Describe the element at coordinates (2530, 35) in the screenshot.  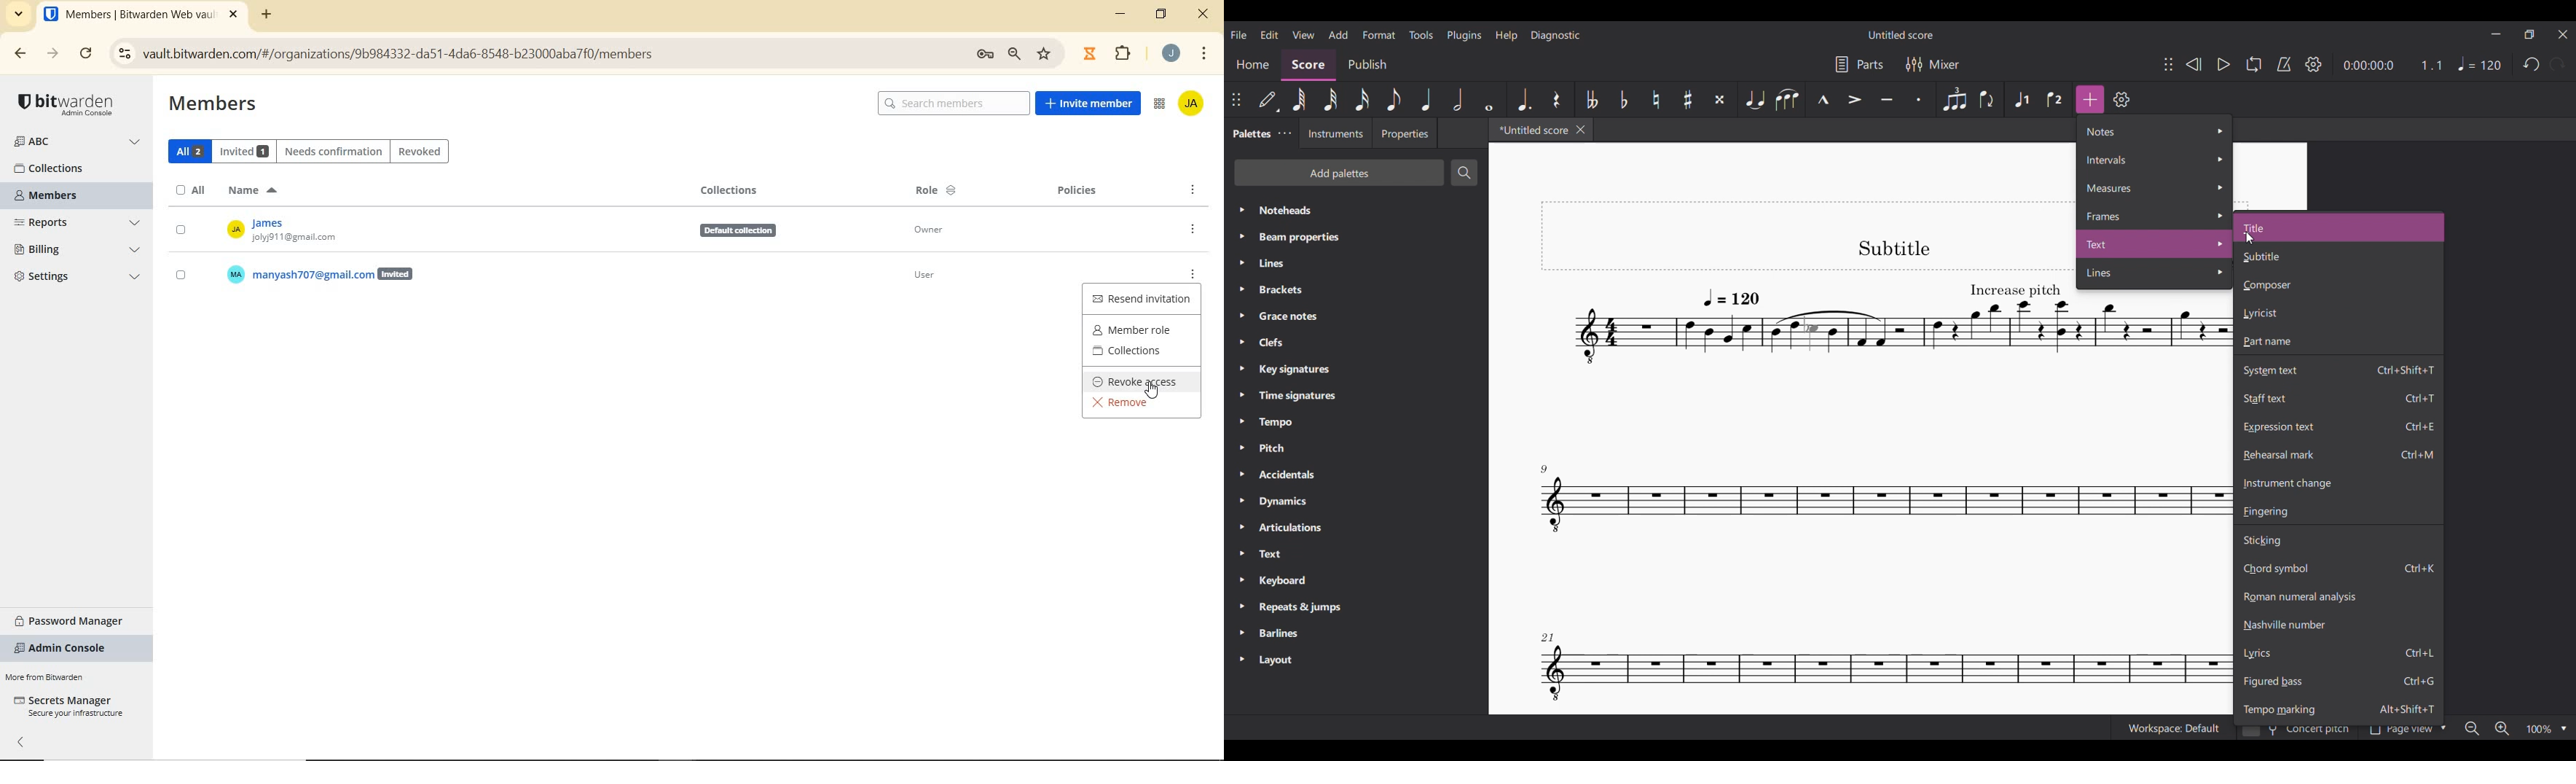
I see `Show in smaller tab` at that location.